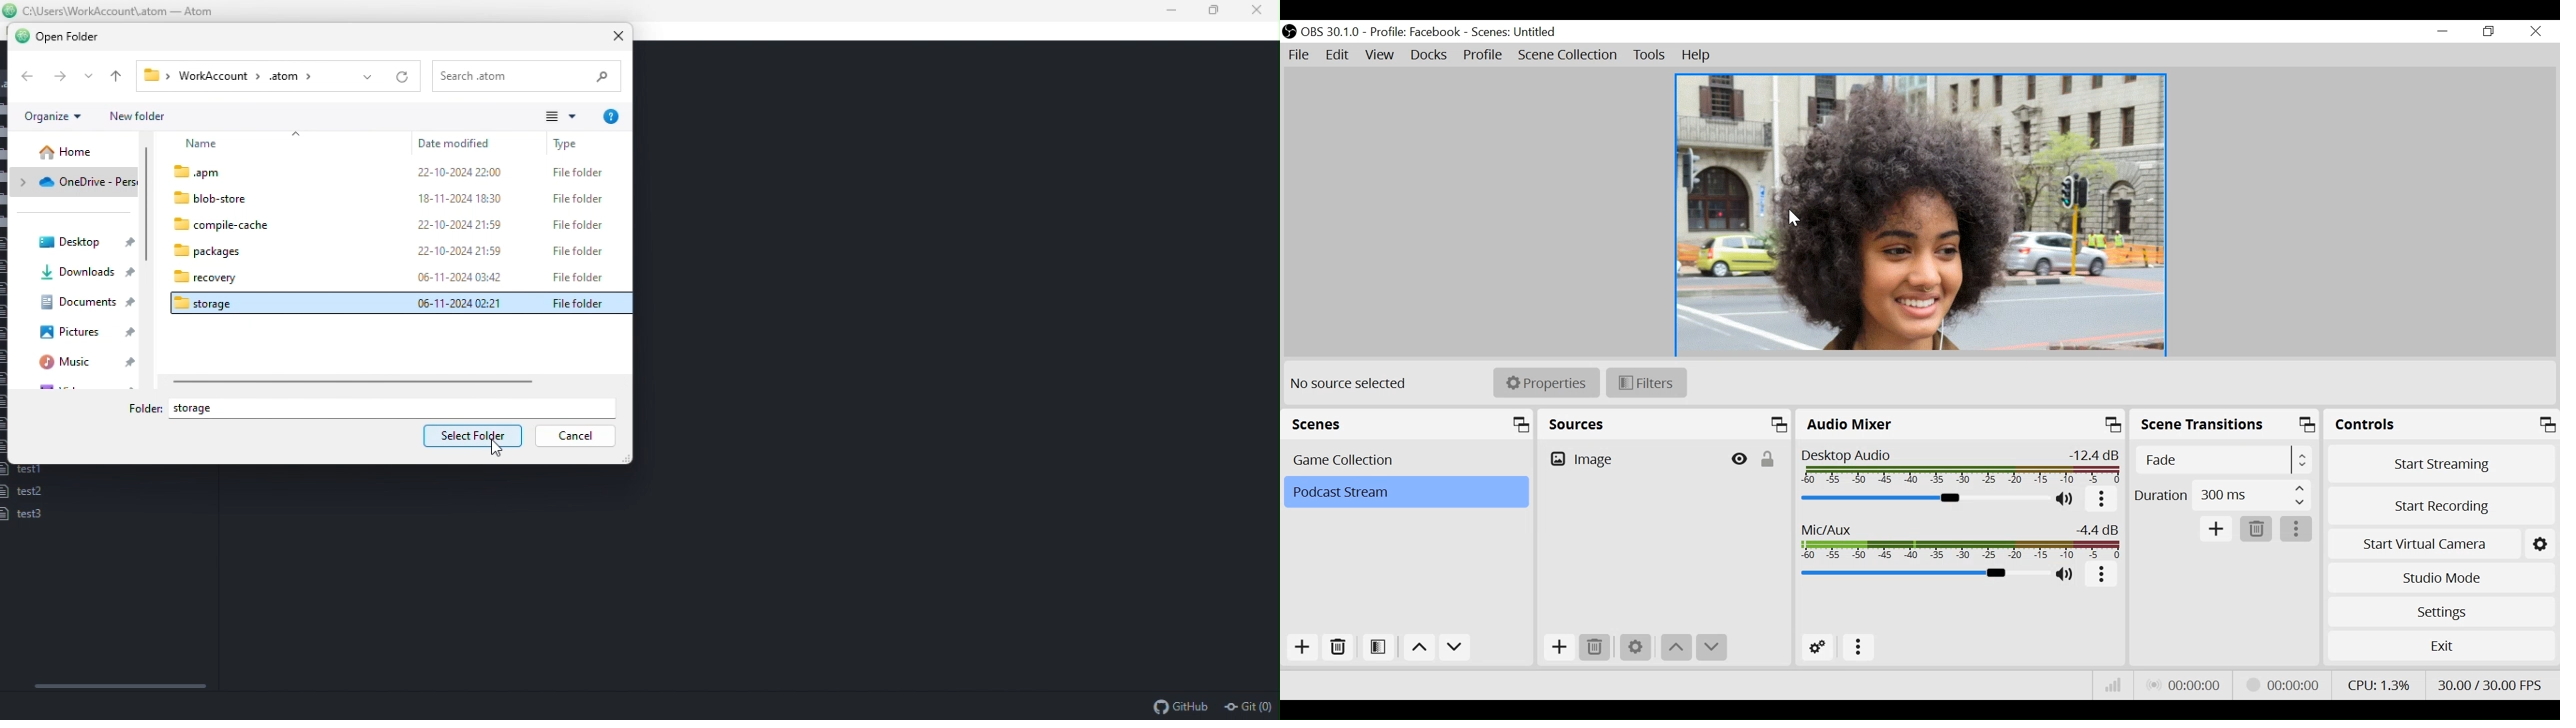  Describe the element at coordinates (1737, 460) in the screenshot. I see `Hide/Display` at that location.